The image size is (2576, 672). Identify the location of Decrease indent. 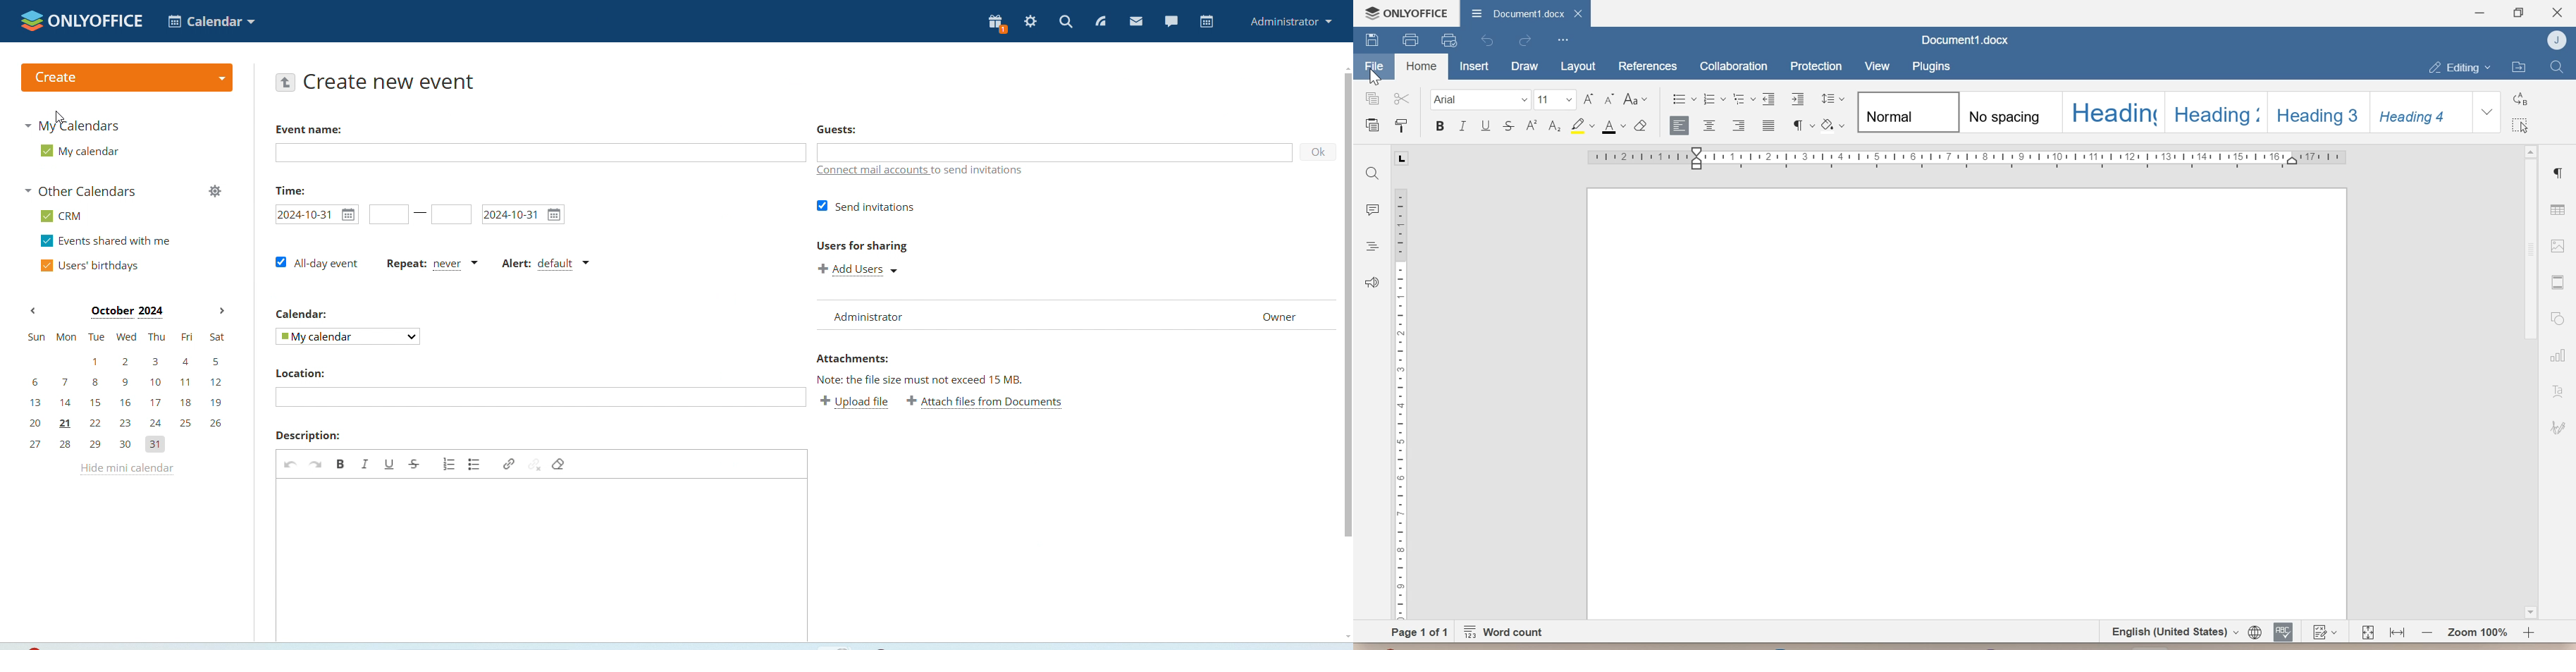
(1770, 98).